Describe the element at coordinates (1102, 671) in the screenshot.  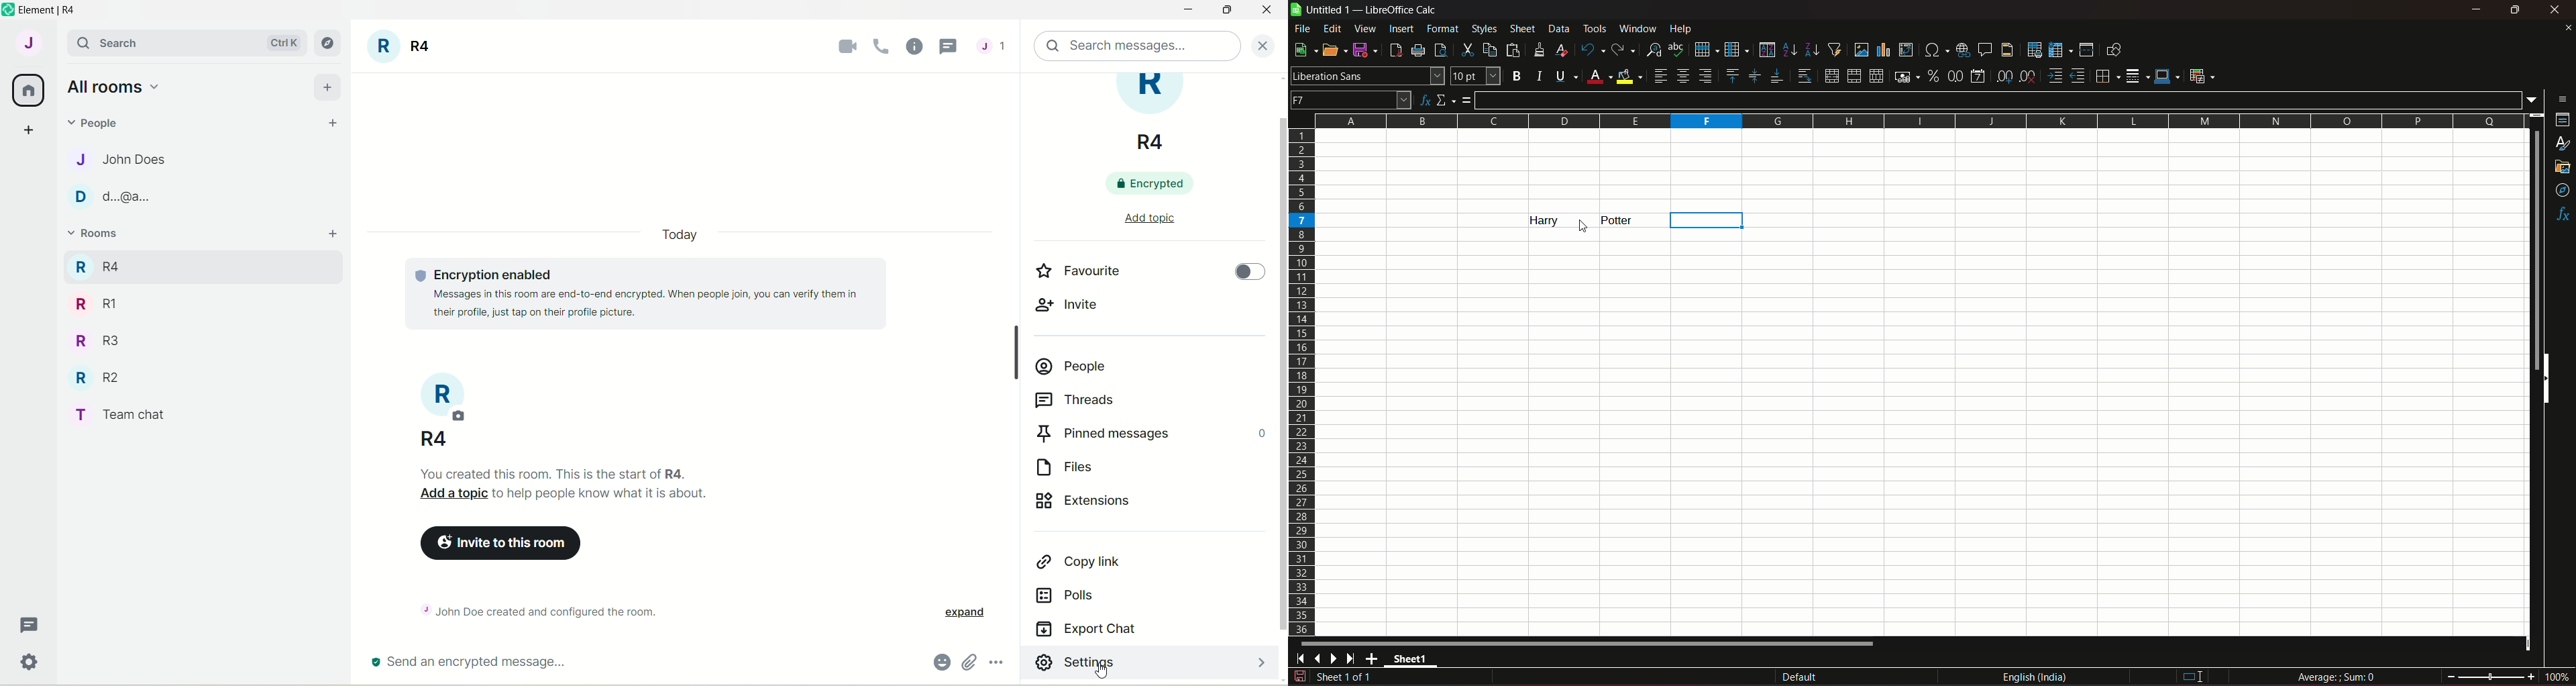
I see `cursor` at that location.